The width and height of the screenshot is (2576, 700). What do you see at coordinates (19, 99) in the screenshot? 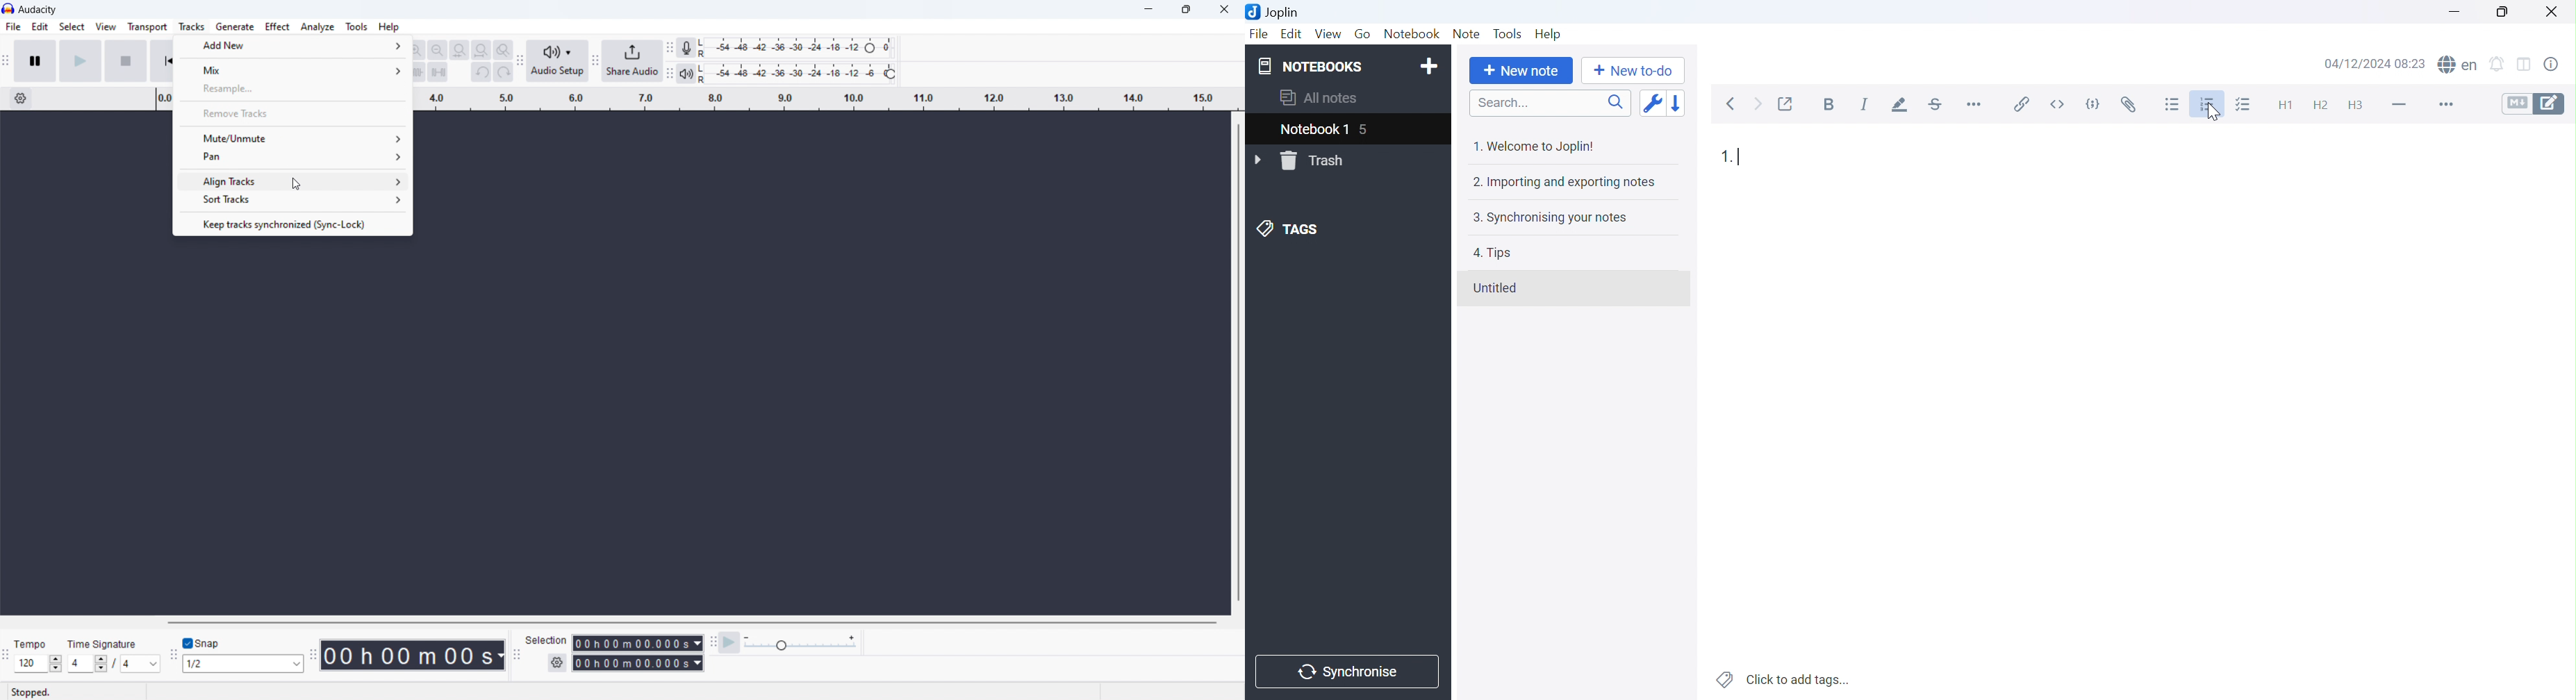
I see `settings` at bounding box center [19, 99].